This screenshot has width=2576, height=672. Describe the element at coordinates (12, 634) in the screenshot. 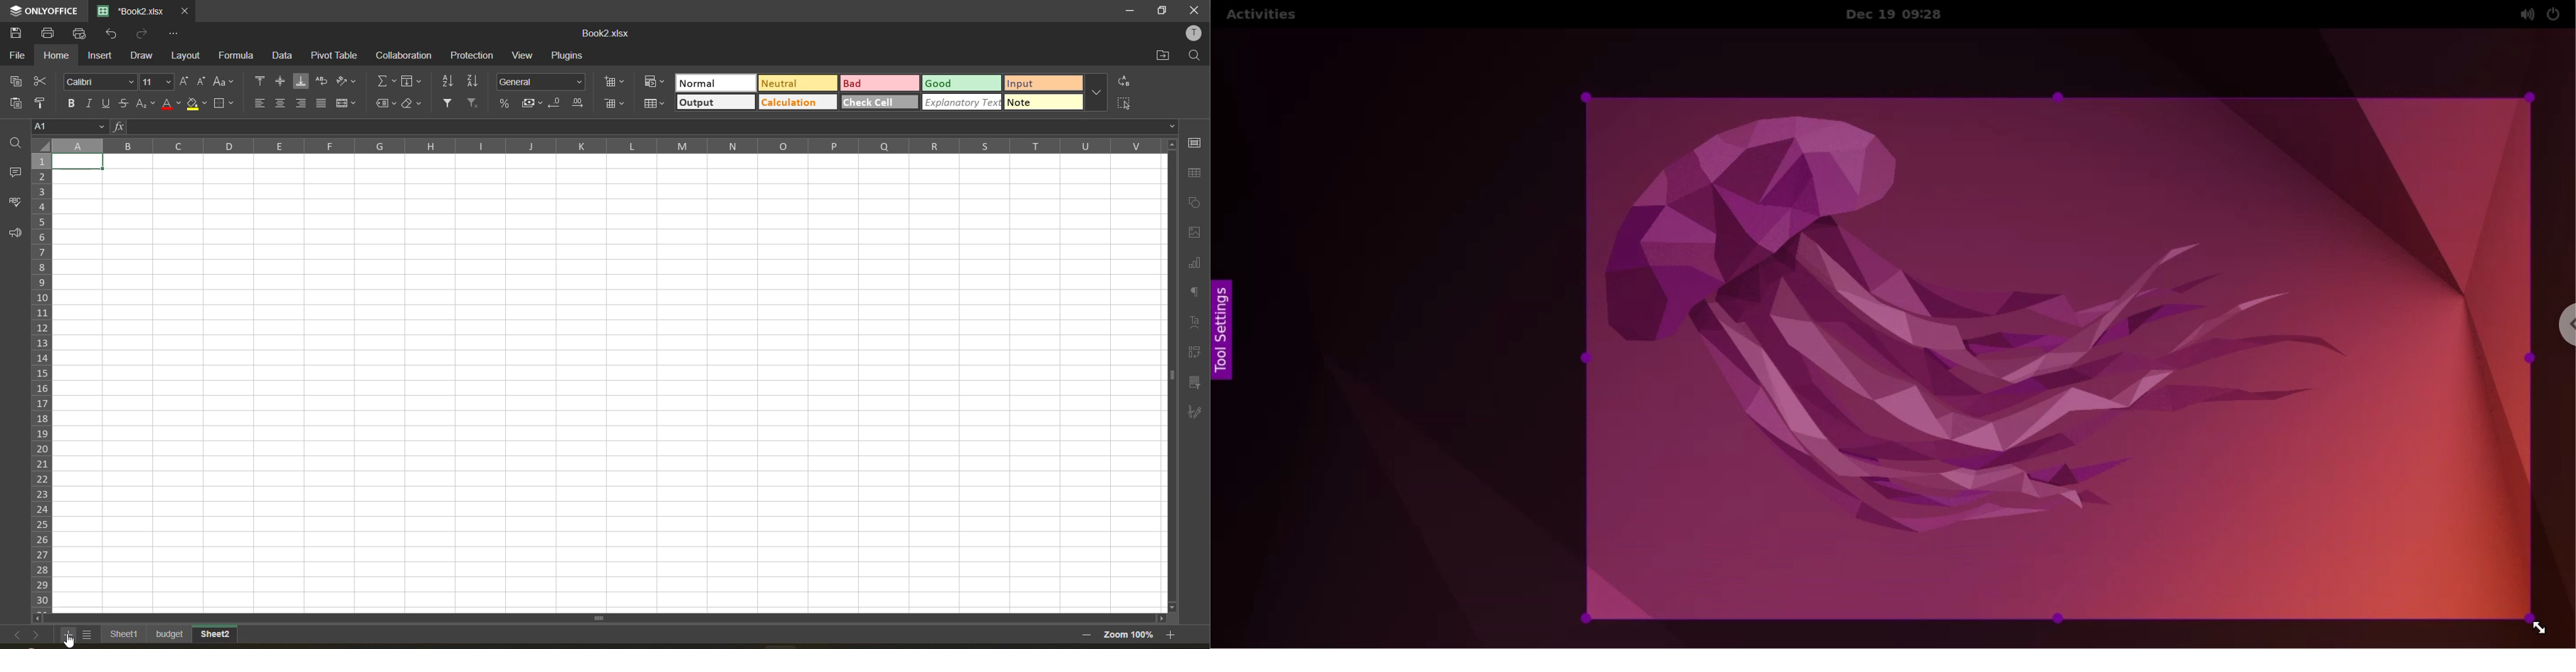

I see `previous` at that location.